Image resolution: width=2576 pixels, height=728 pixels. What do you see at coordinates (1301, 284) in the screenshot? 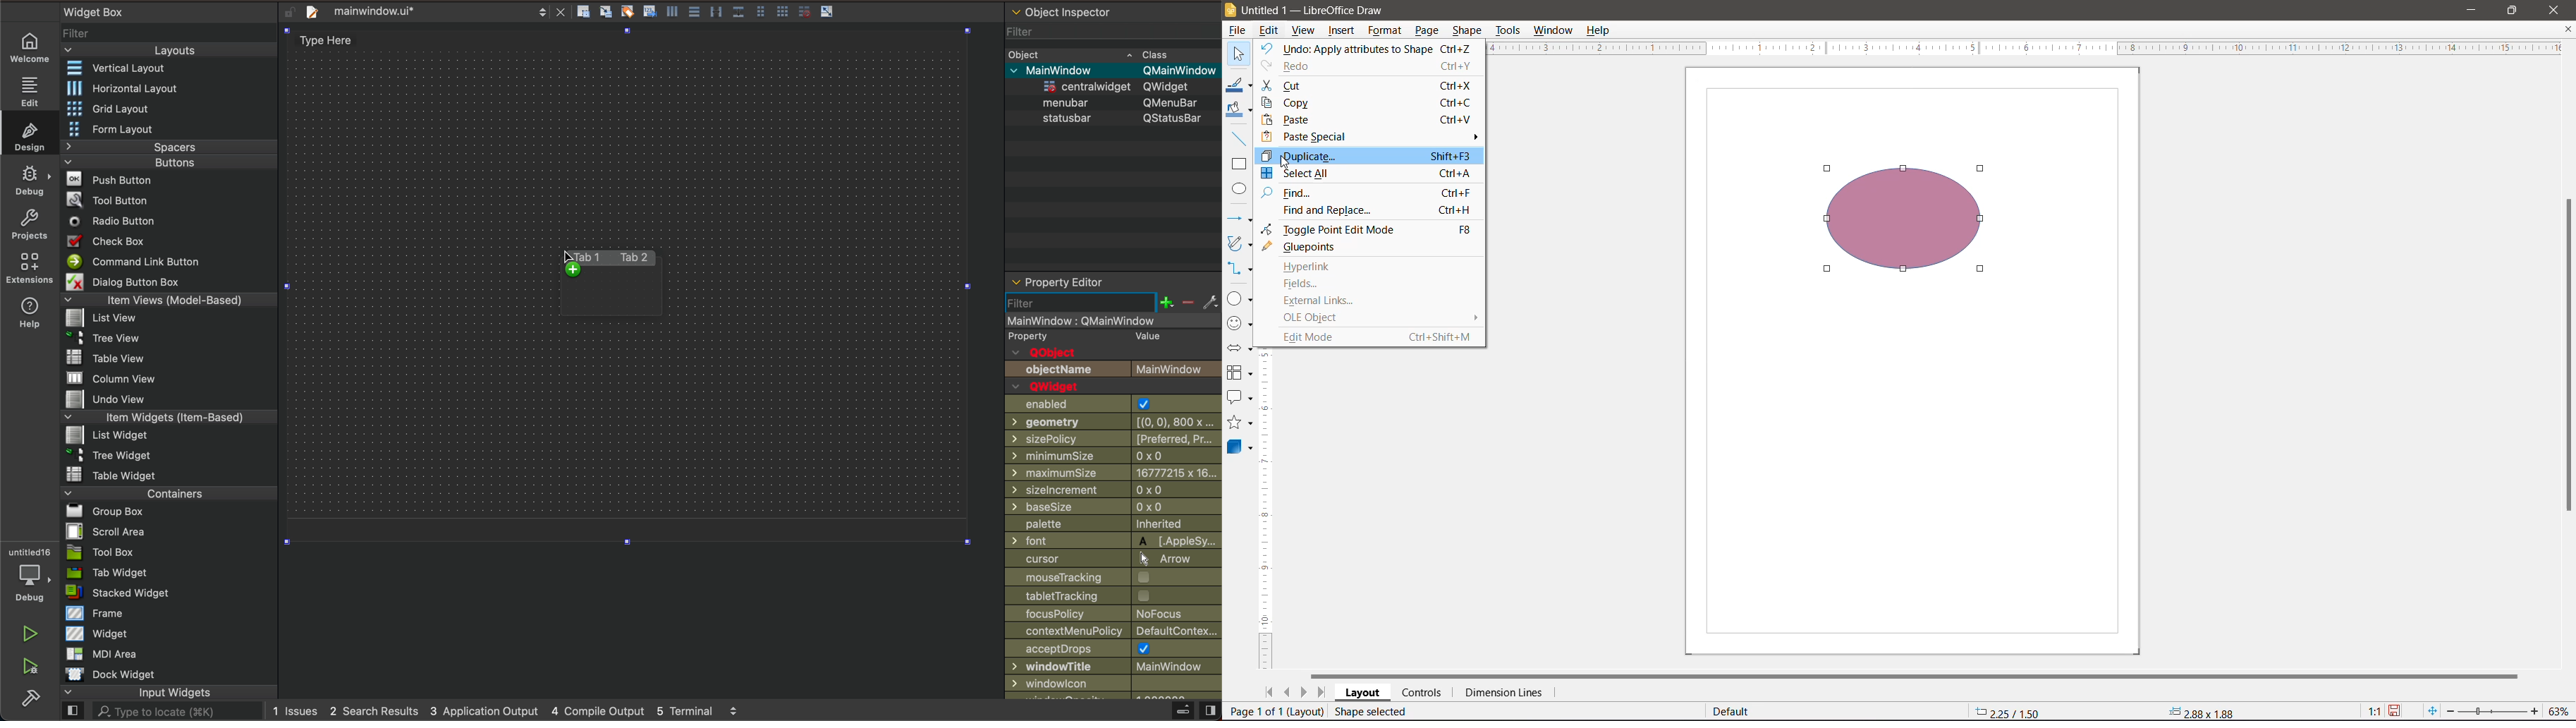
I see `Fields` at bounding box center [1301, 284].